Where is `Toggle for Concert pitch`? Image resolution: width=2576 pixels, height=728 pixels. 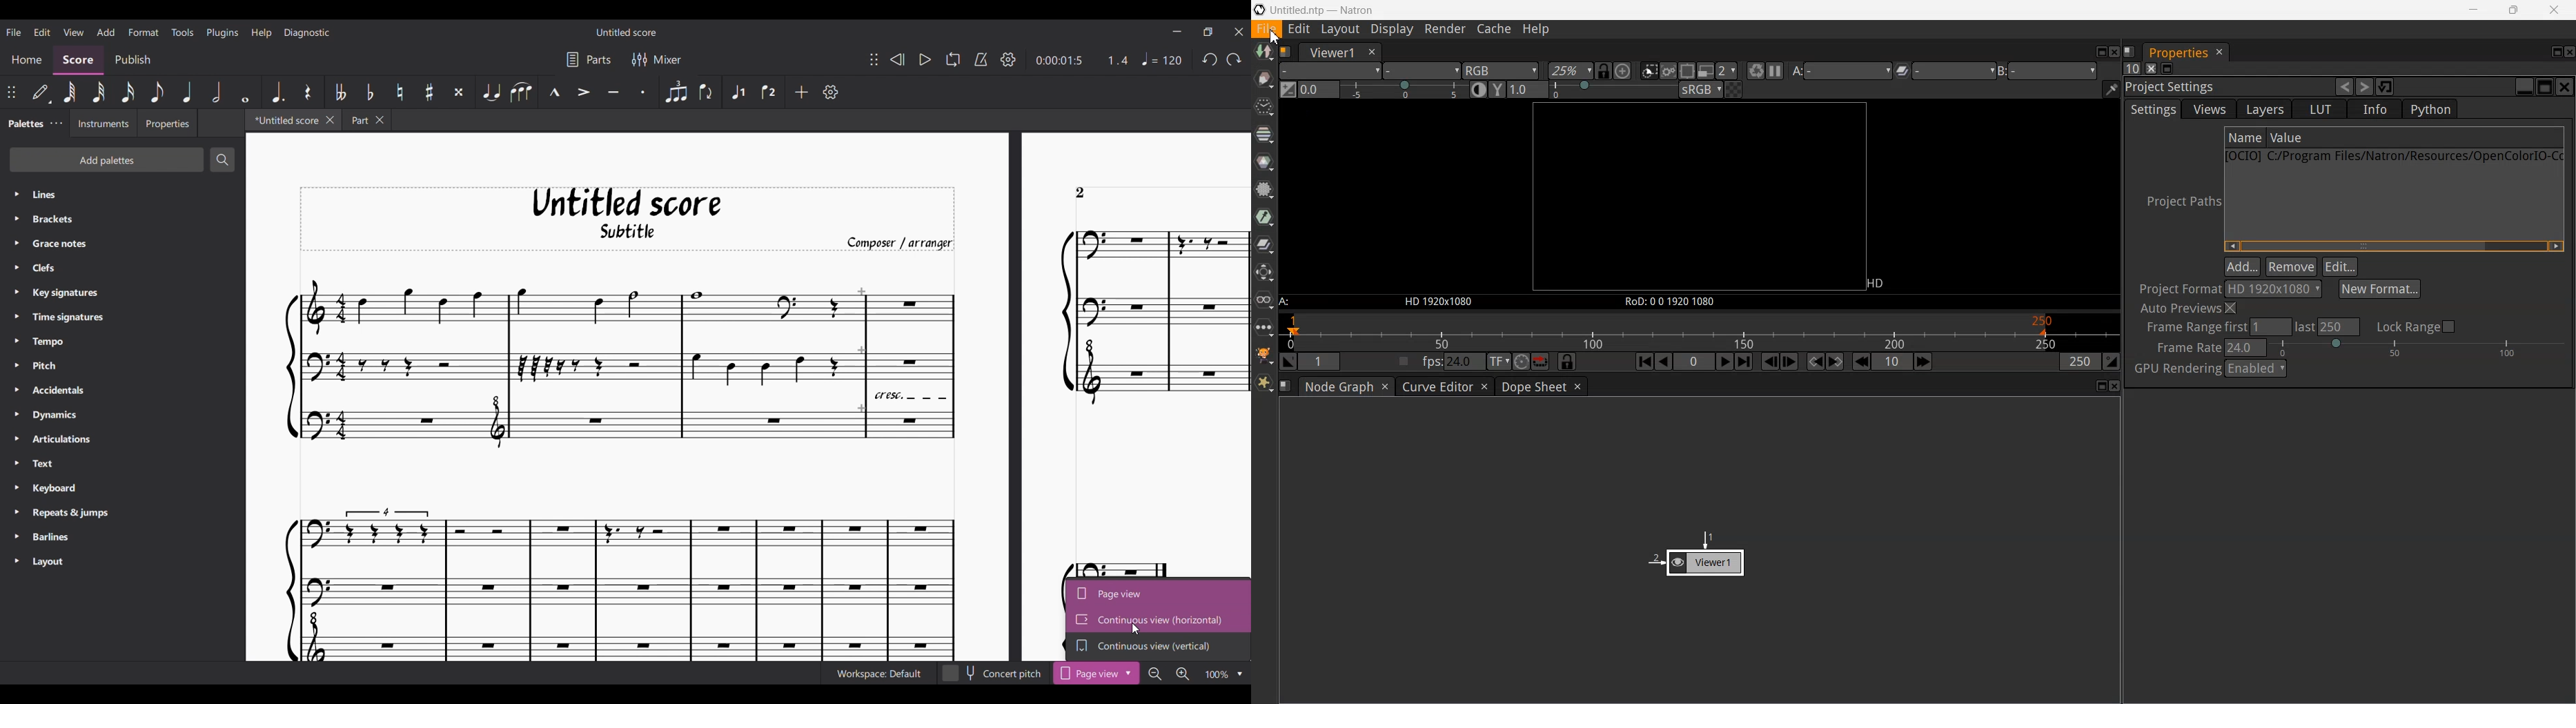 Toggle for Concert pitch is located at coordinates (993, 673).